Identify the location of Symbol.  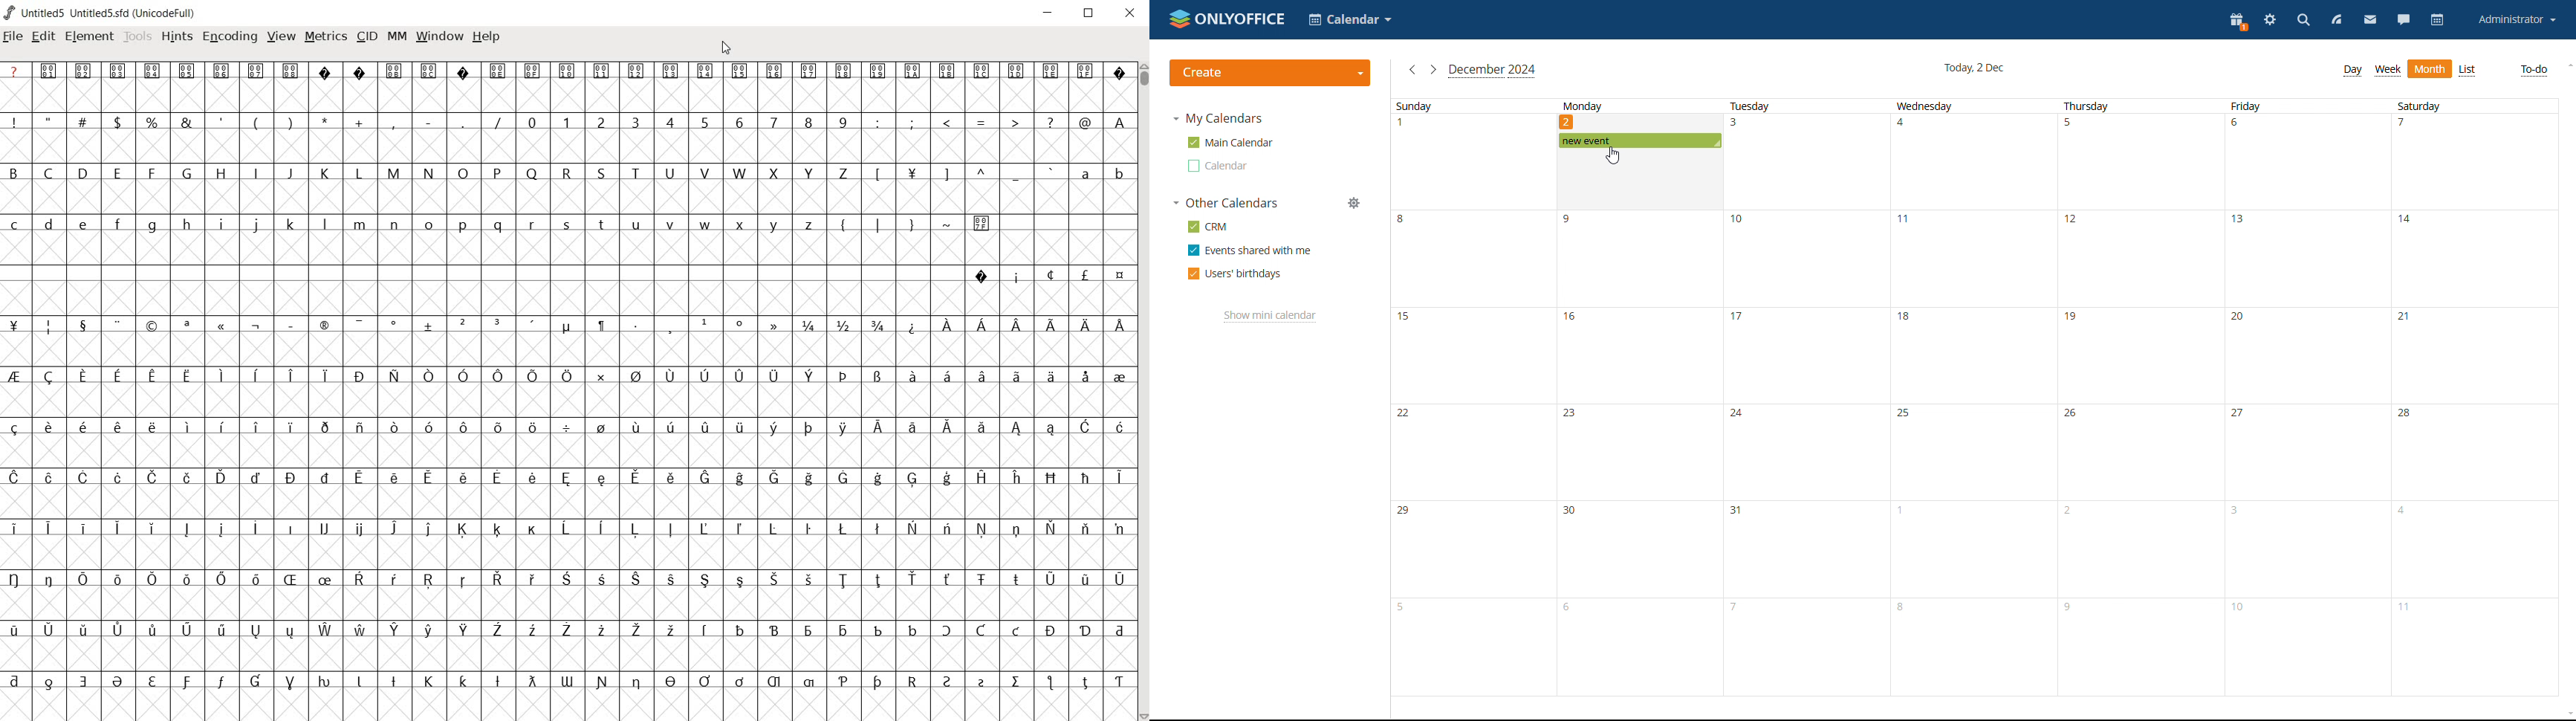
(637, 631).